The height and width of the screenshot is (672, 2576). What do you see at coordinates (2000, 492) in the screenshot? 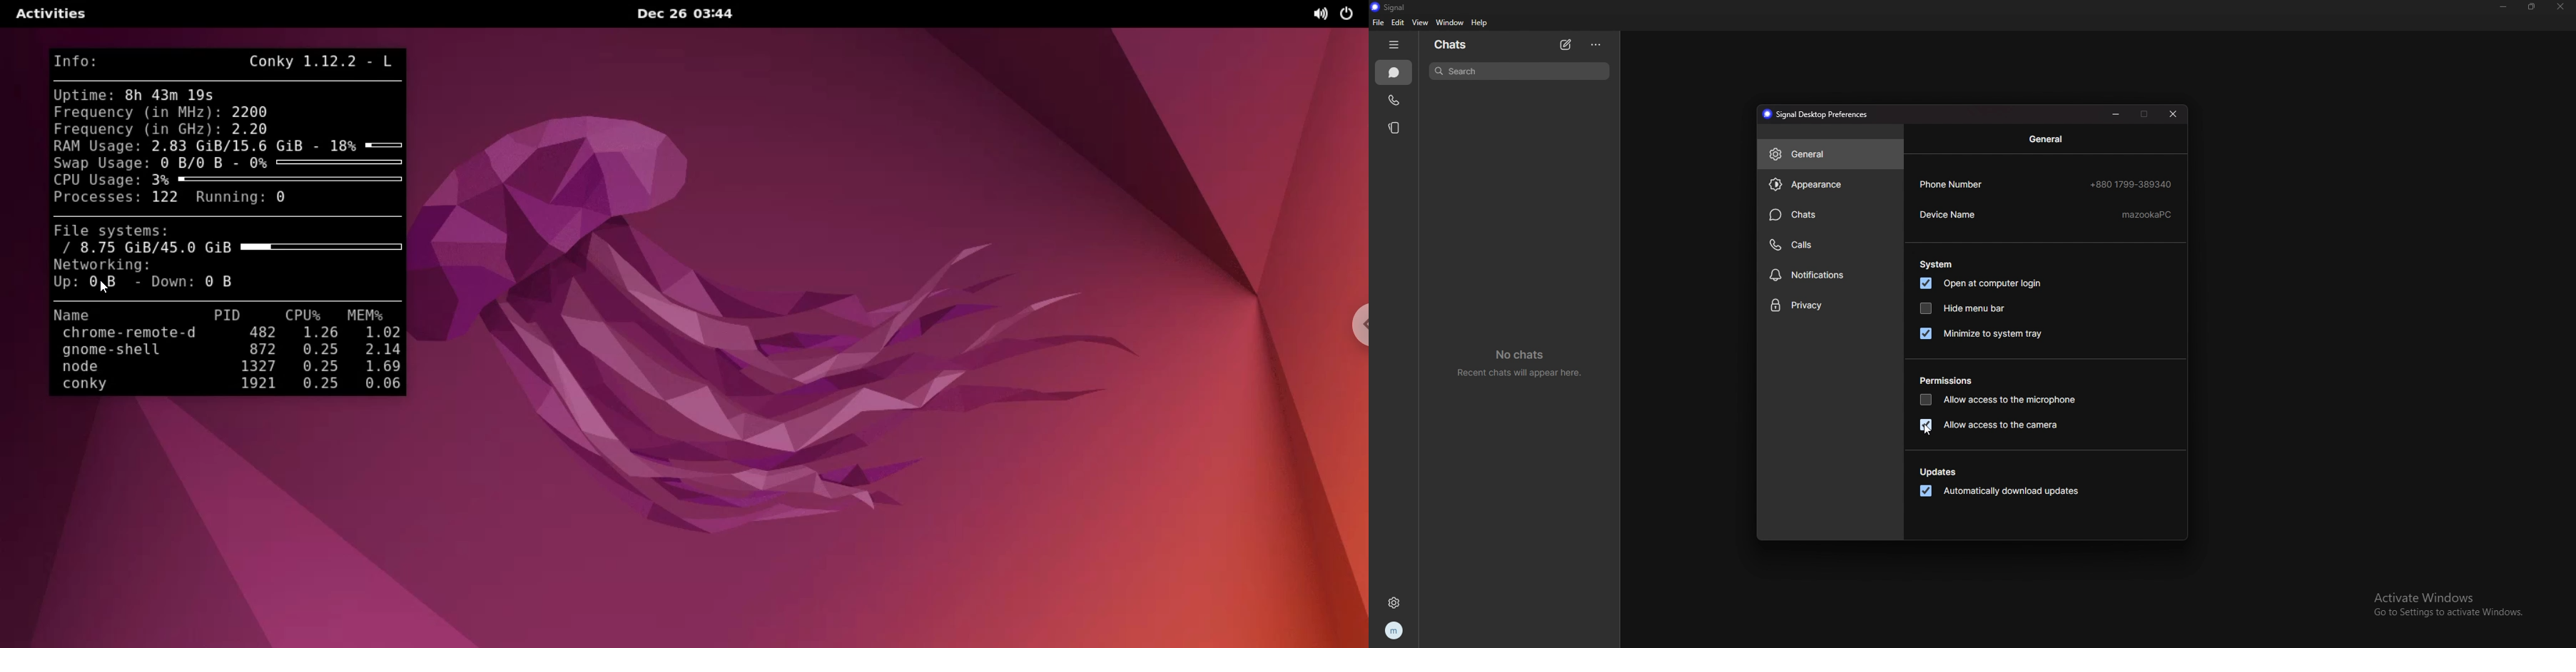
I see `automatically download updates` at bounding box center [2000, 492].